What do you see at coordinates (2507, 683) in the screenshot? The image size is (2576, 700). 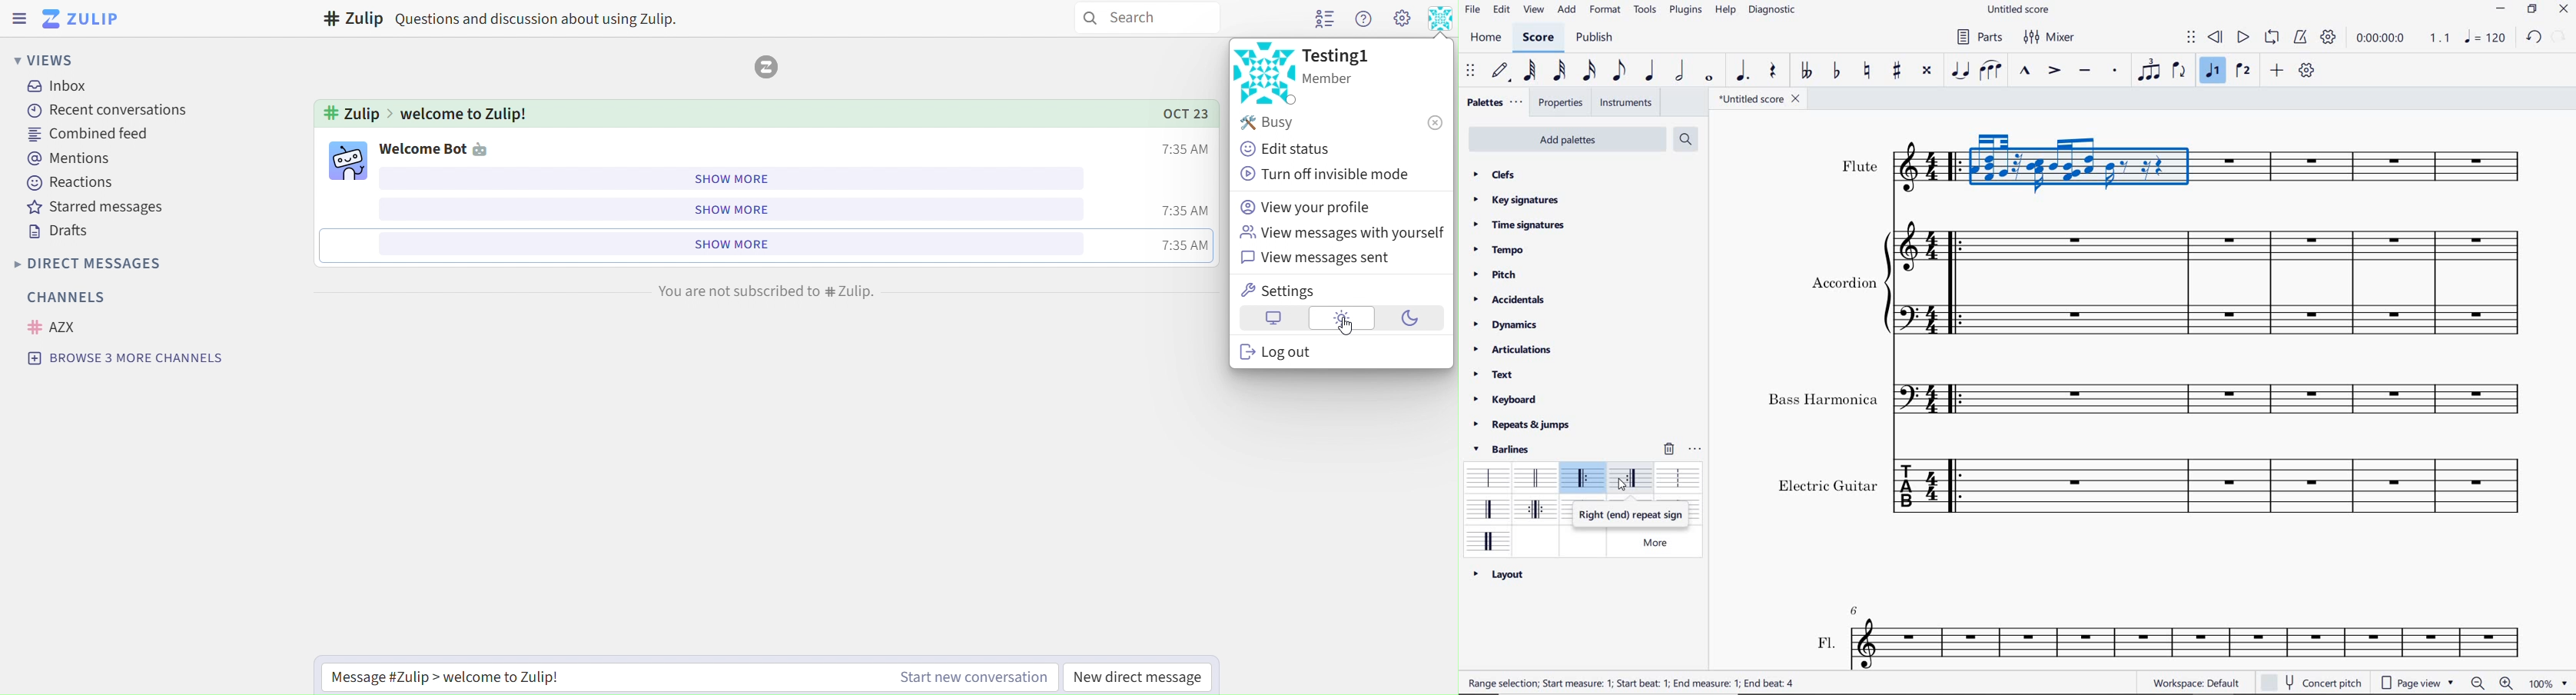 I see `ZOOM IN` at bounding box center [2507, 683].